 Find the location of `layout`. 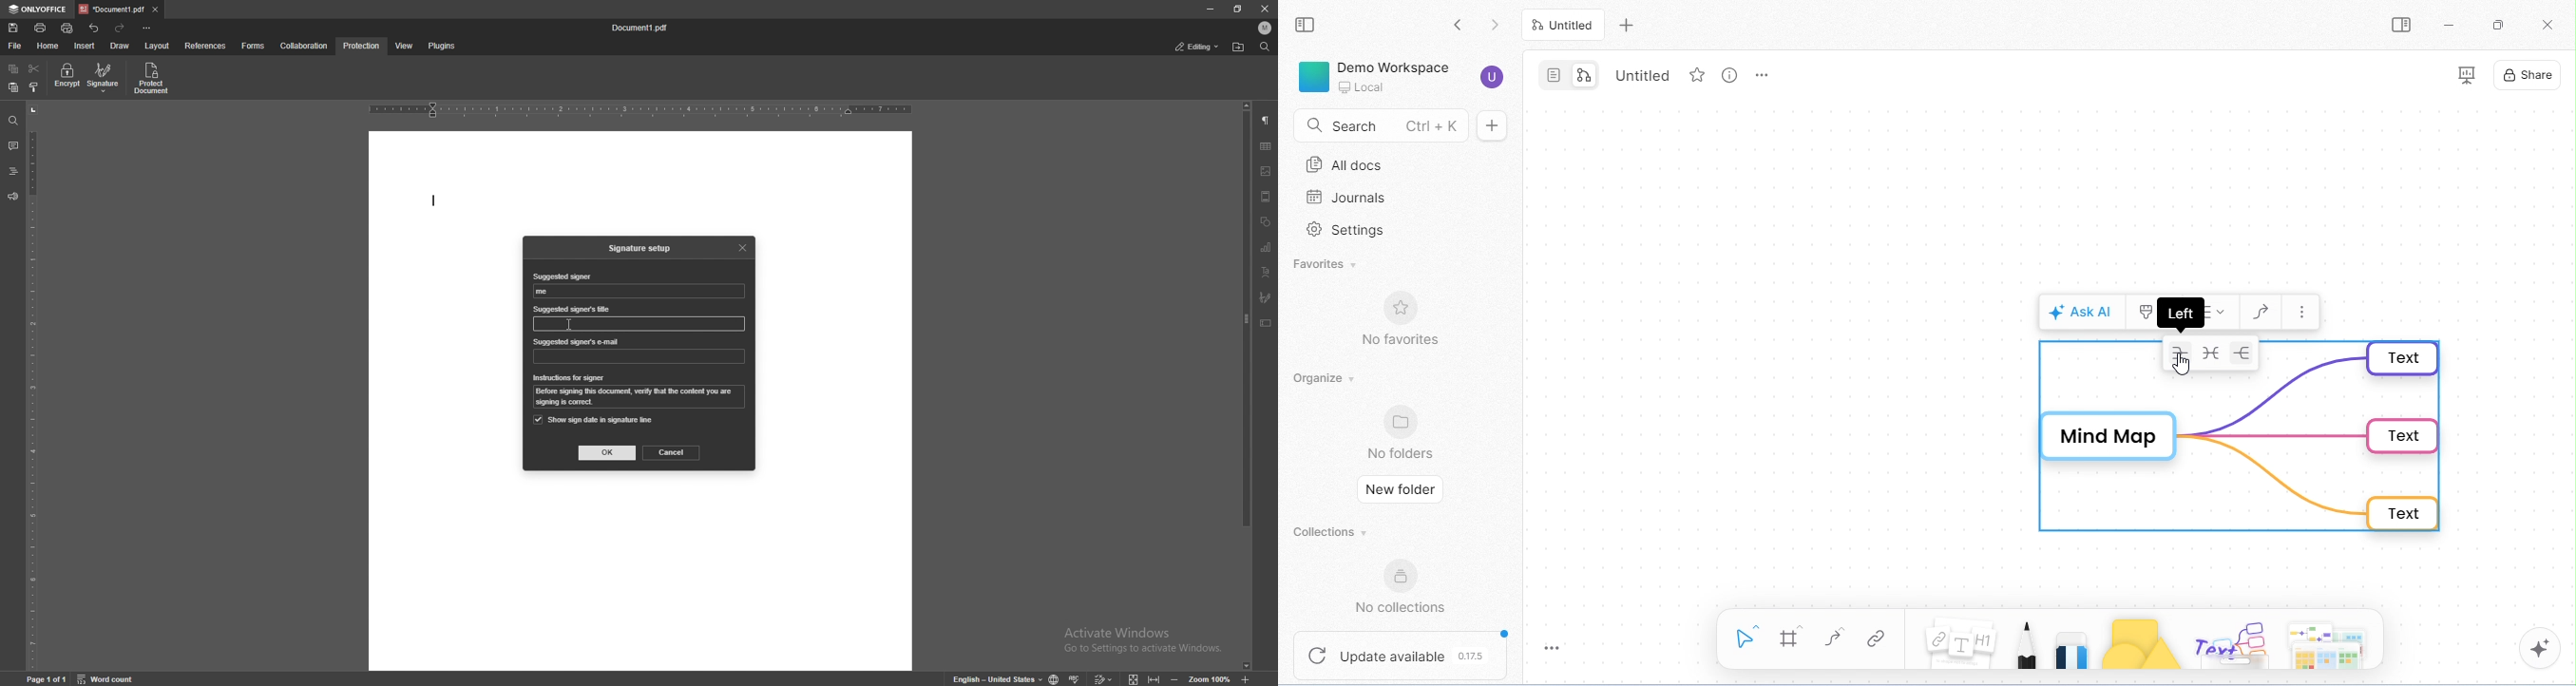

layout is located at coordinates (157, 47).